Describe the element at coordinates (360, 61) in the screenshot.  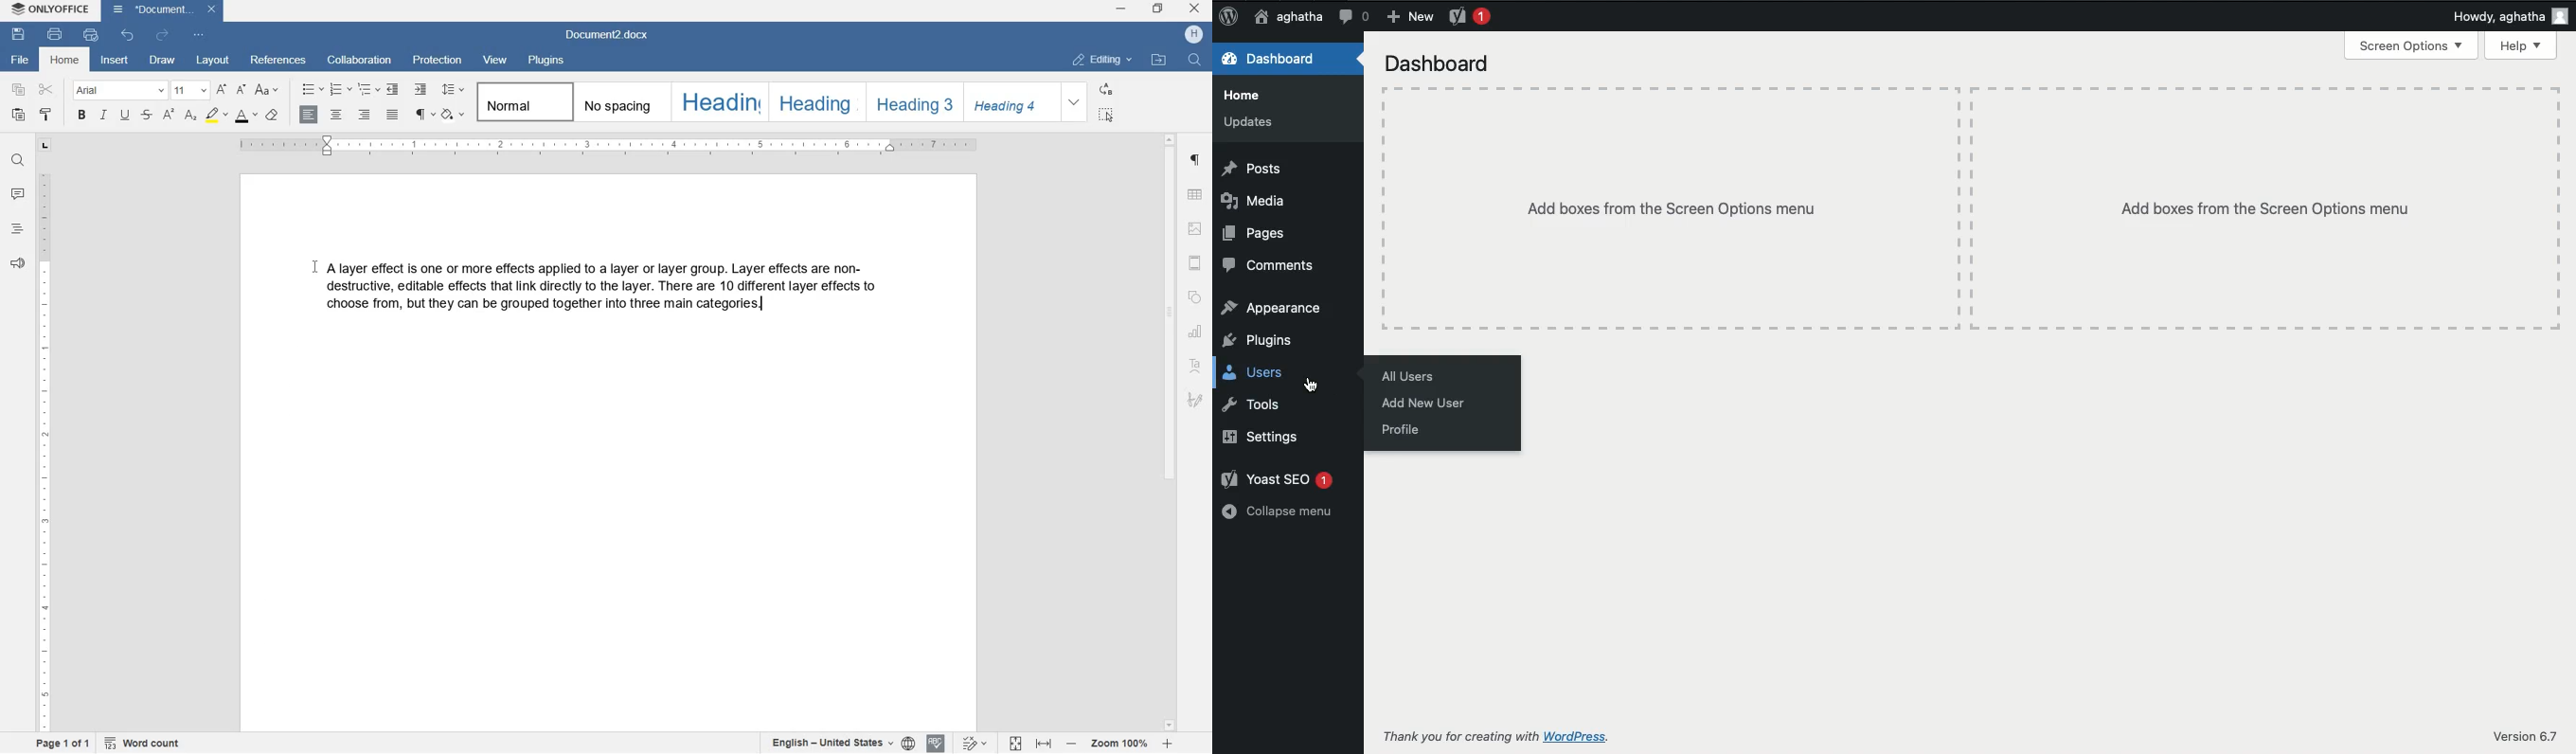
I see `collaboration` at that location.